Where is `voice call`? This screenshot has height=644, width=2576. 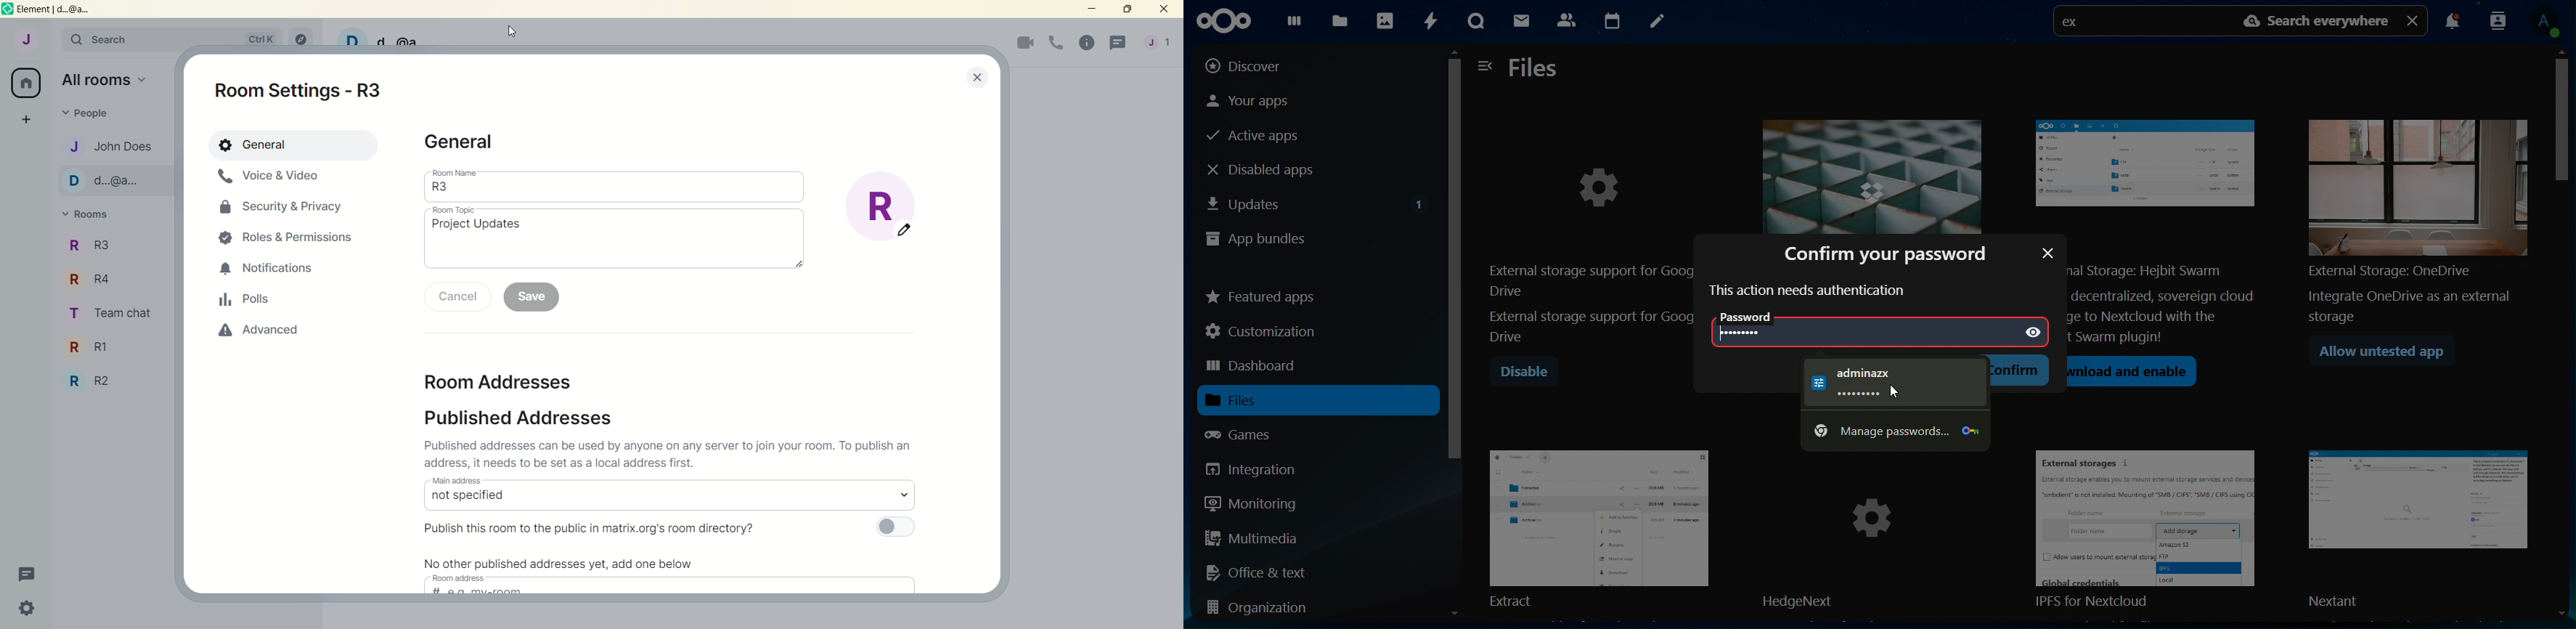 voice call is located at coordinates (1057, 42).